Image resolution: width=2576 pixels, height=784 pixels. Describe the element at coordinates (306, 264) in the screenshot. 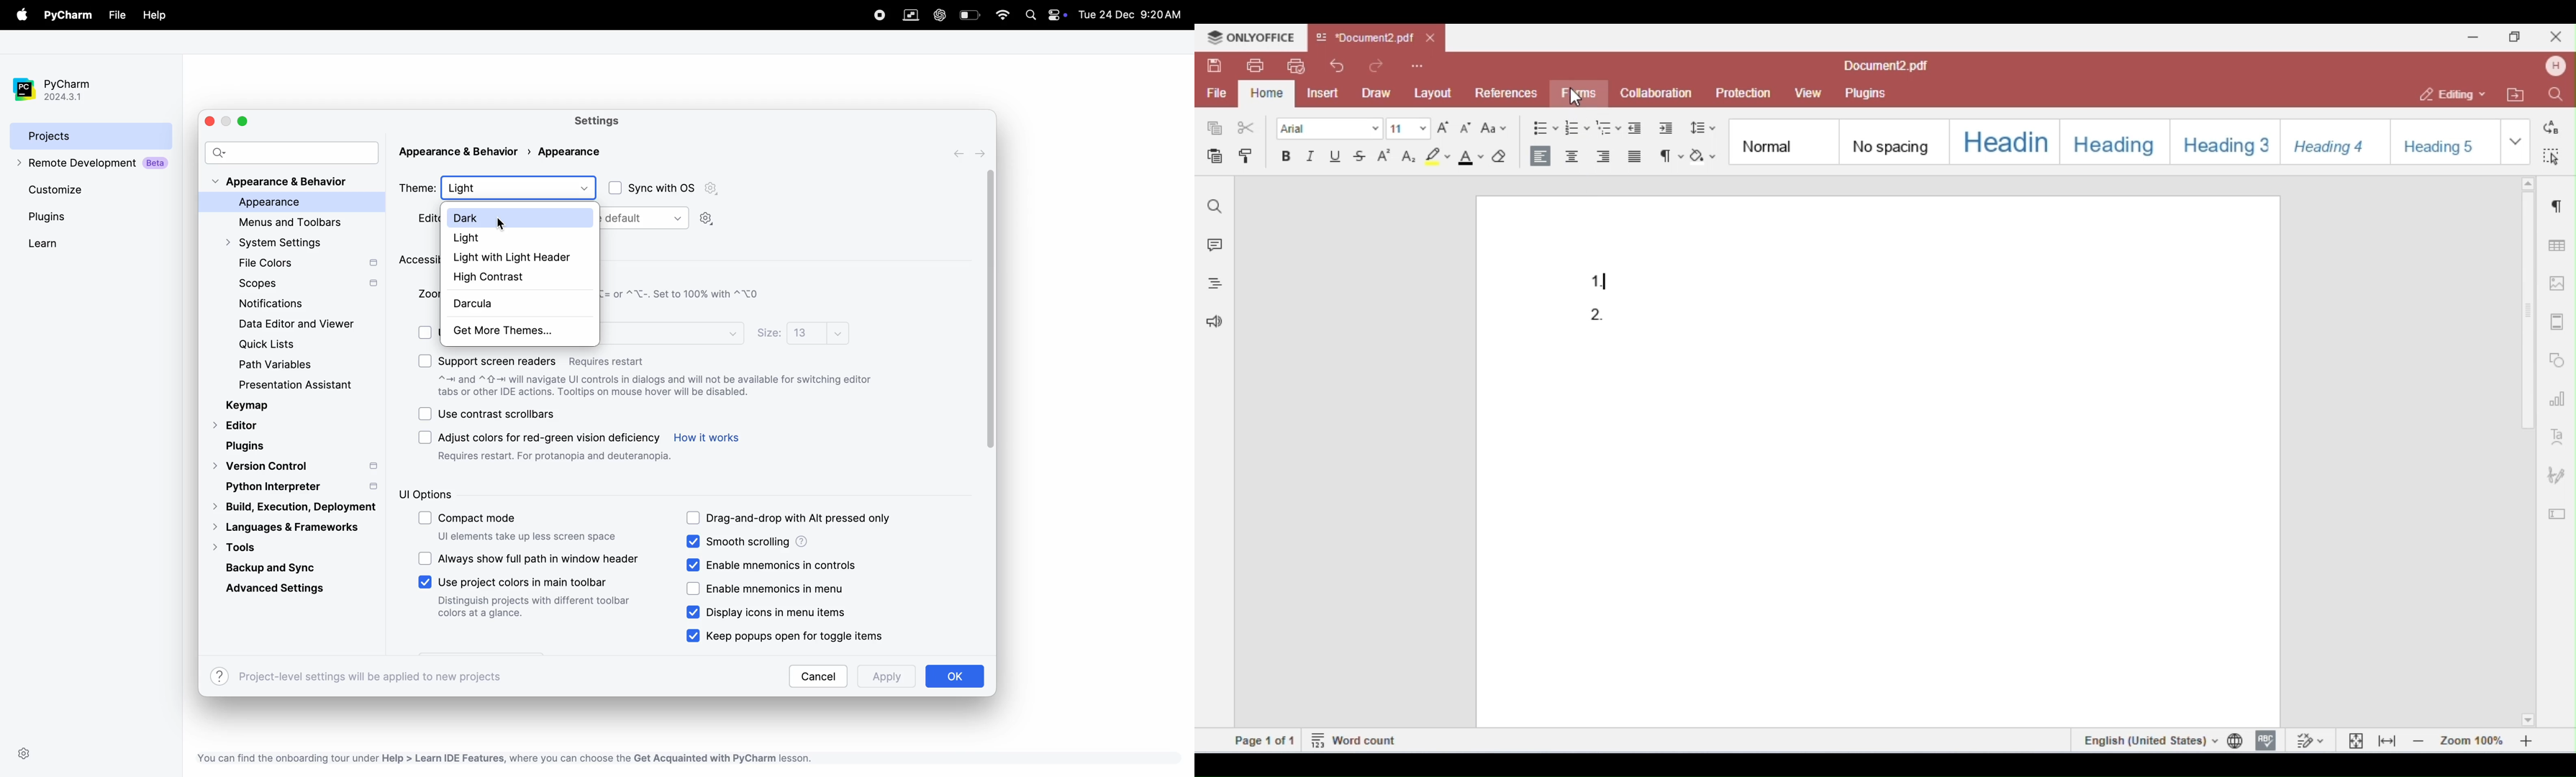

I see `file colors` at that location.